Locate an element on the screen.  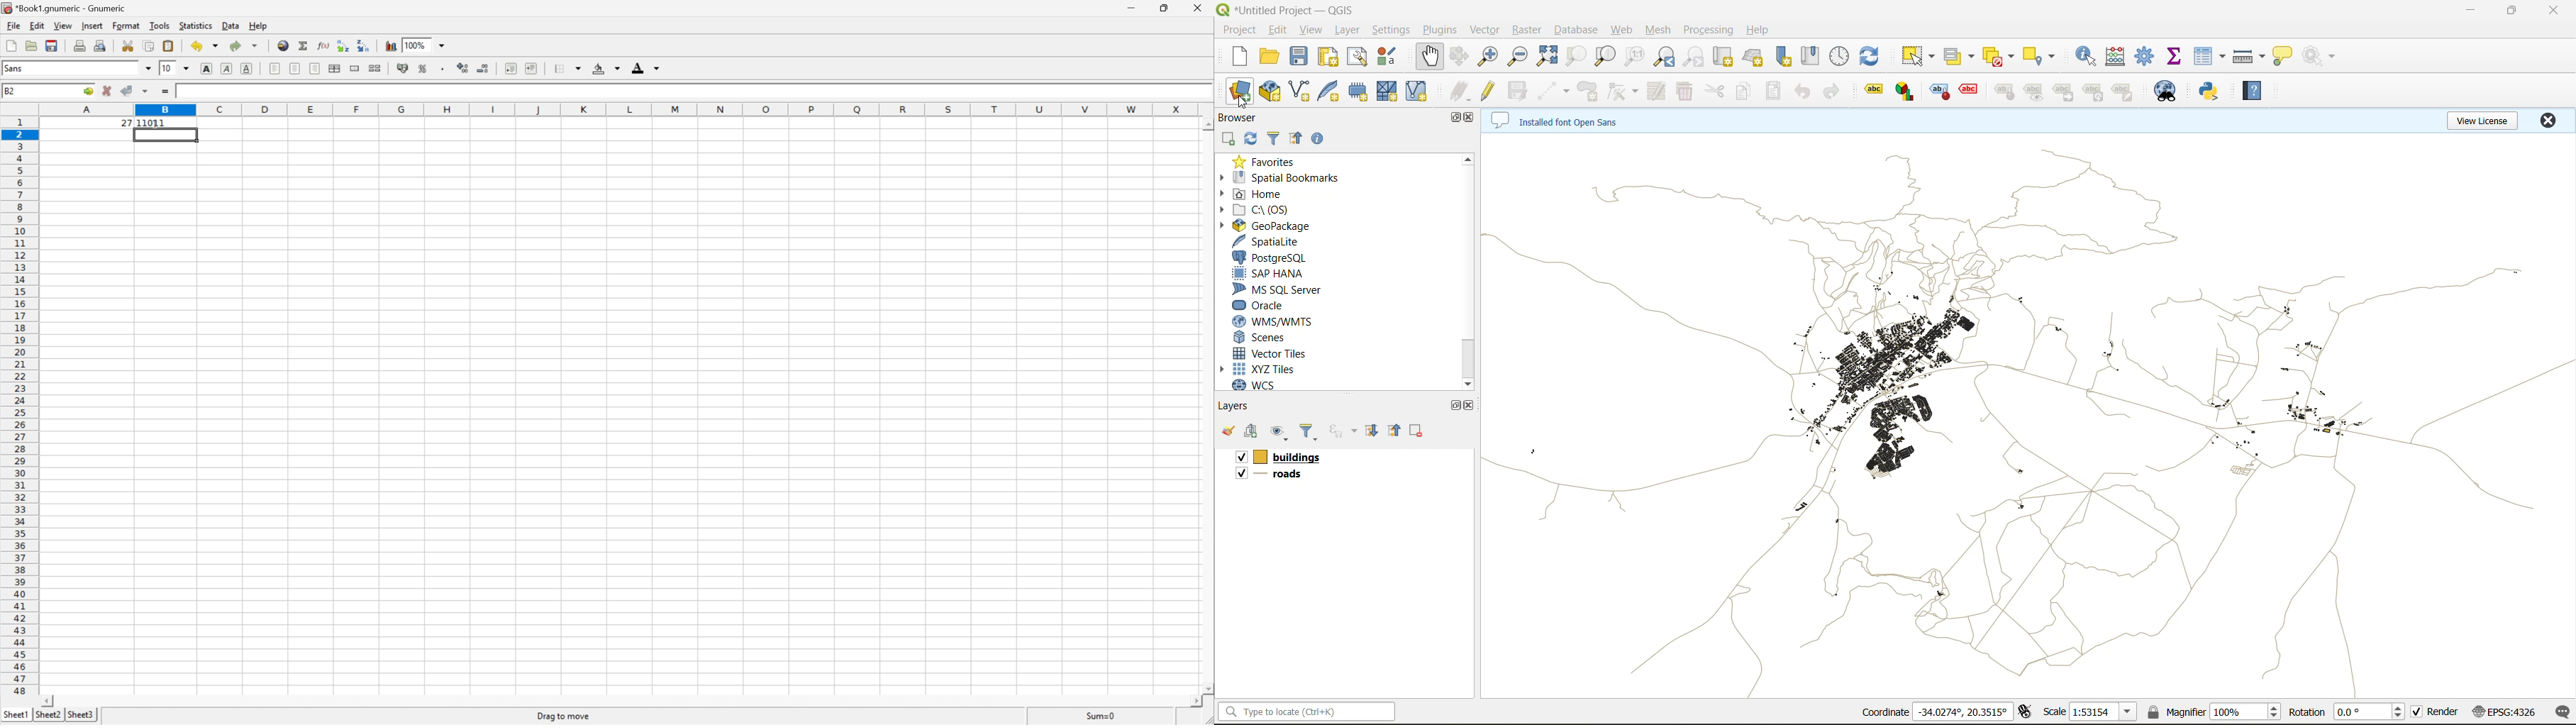
collapse all is located at coordinates (1296, 141).